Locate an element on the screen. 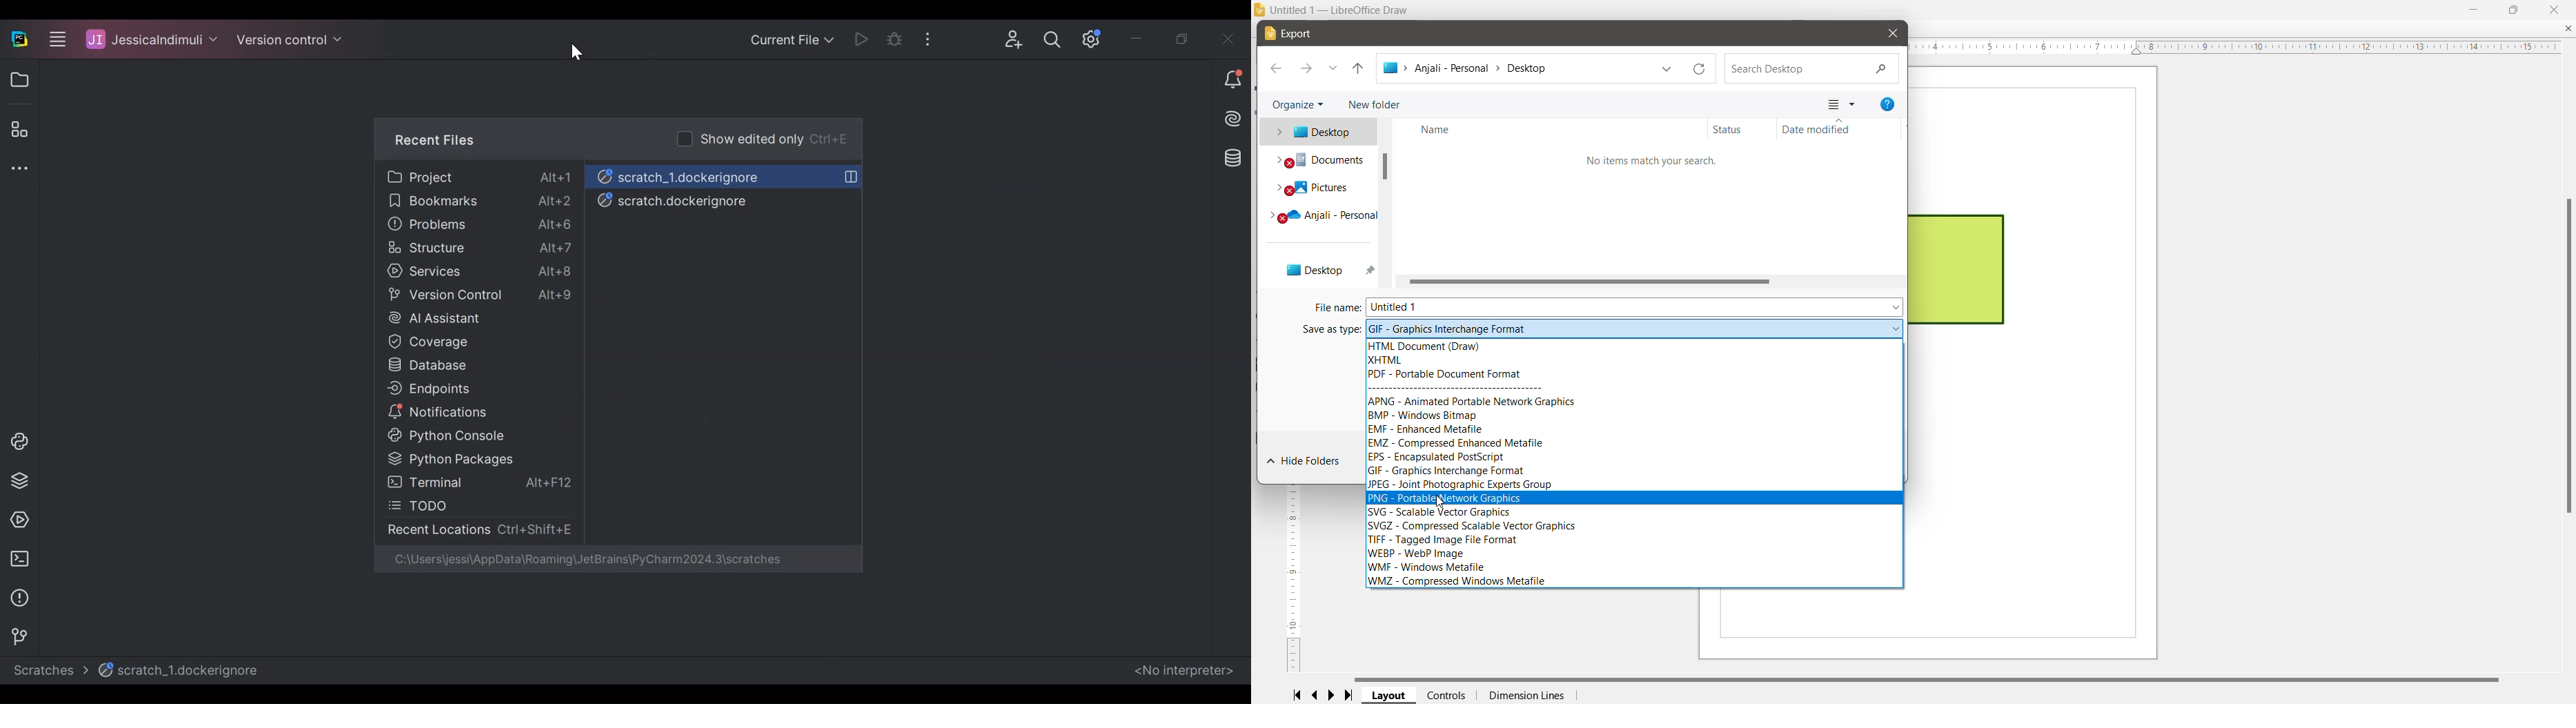 The image size is (2576, 728). Structure is located at coordinates (478, 248).